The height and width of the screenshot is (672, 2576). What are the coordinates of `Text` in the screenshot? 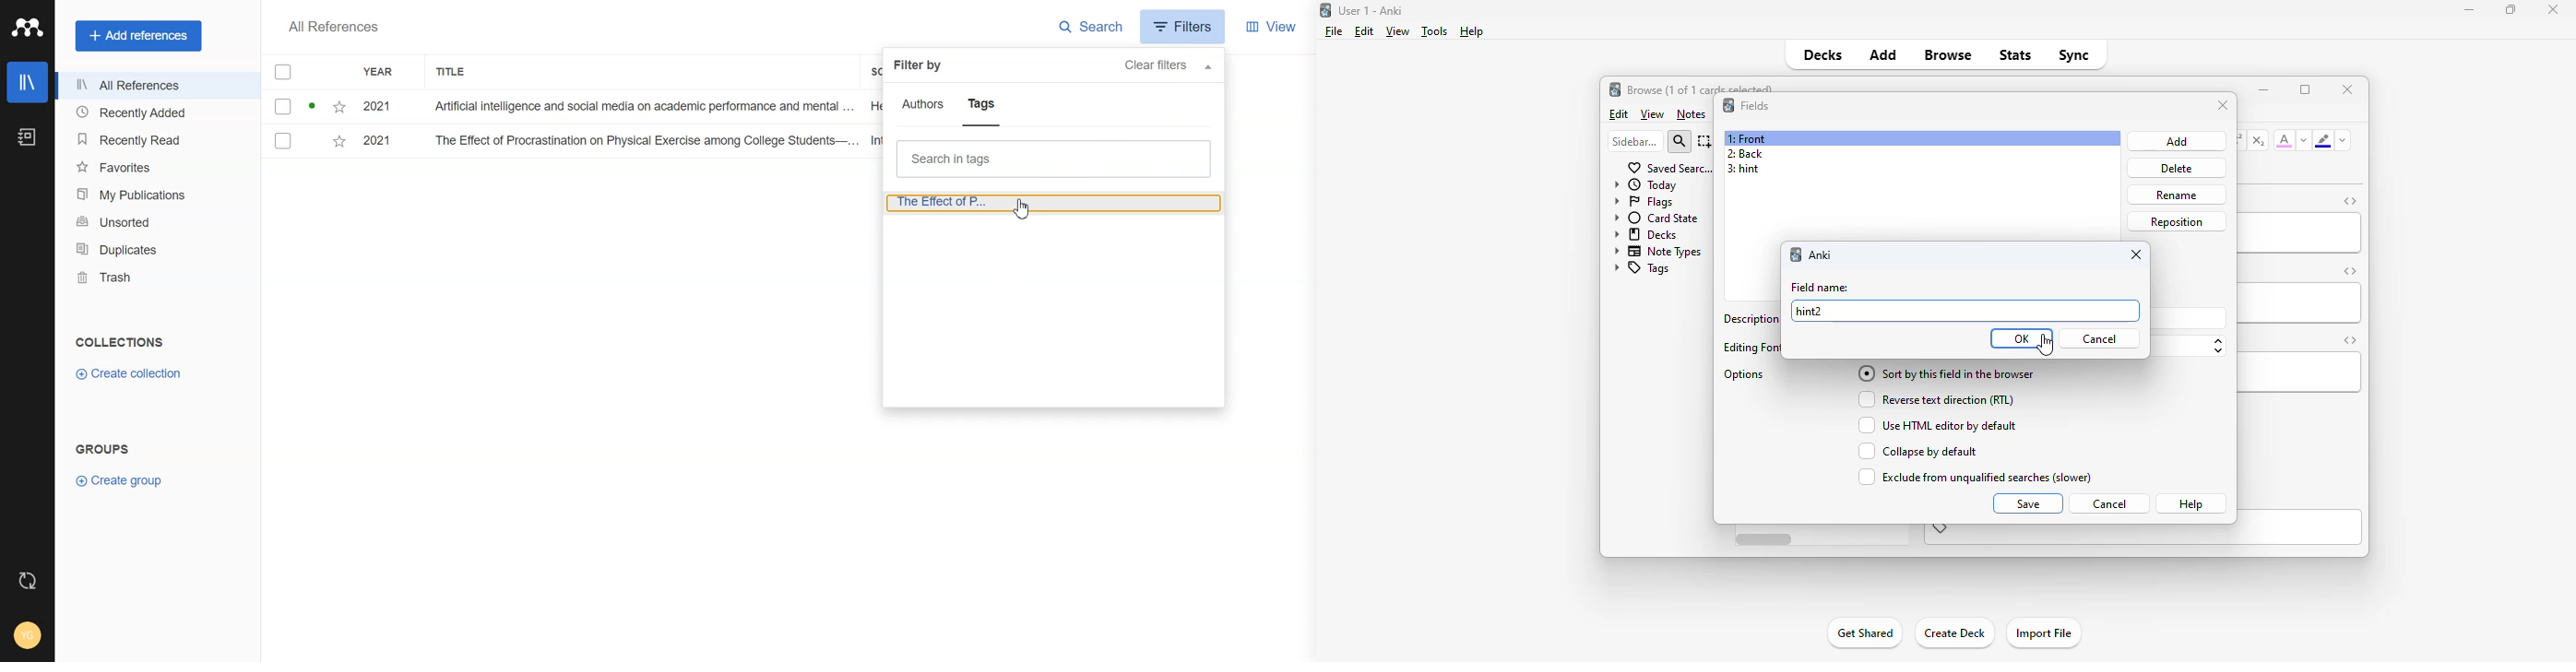 It's located at (334, 27).